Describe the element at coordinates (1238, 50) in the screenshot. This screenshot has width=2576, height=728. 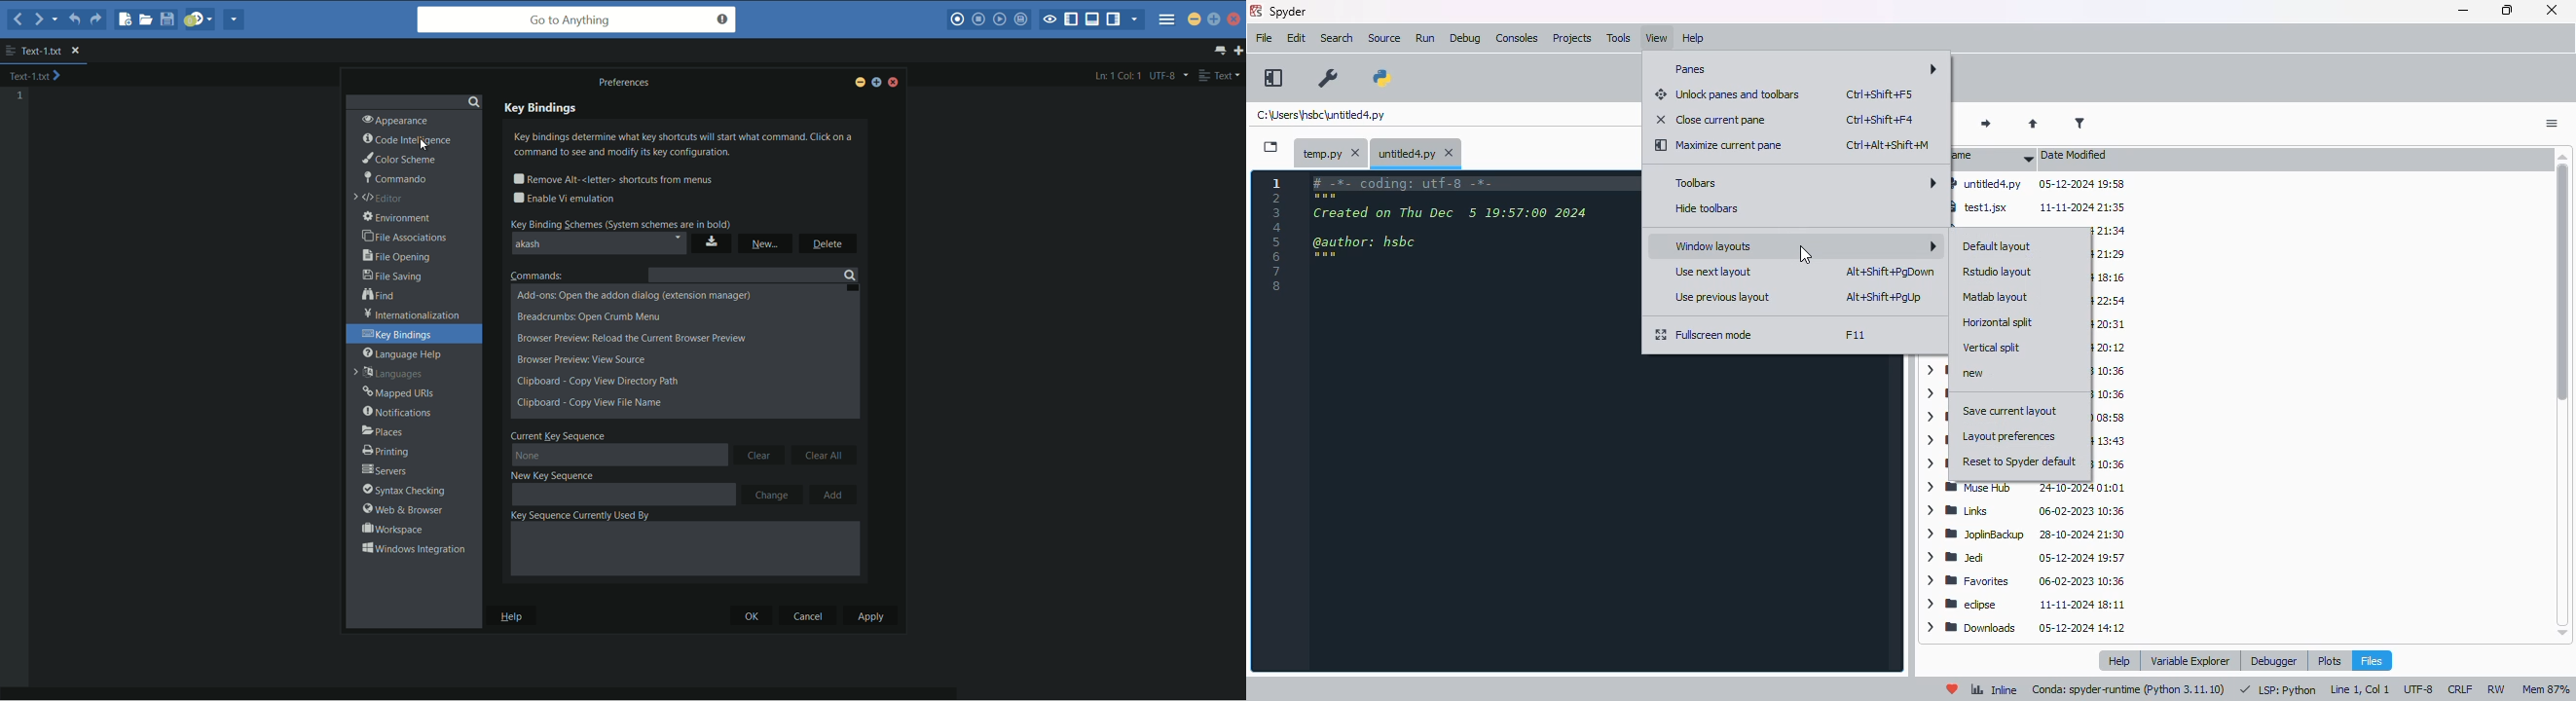
I see `new tab` at that location.